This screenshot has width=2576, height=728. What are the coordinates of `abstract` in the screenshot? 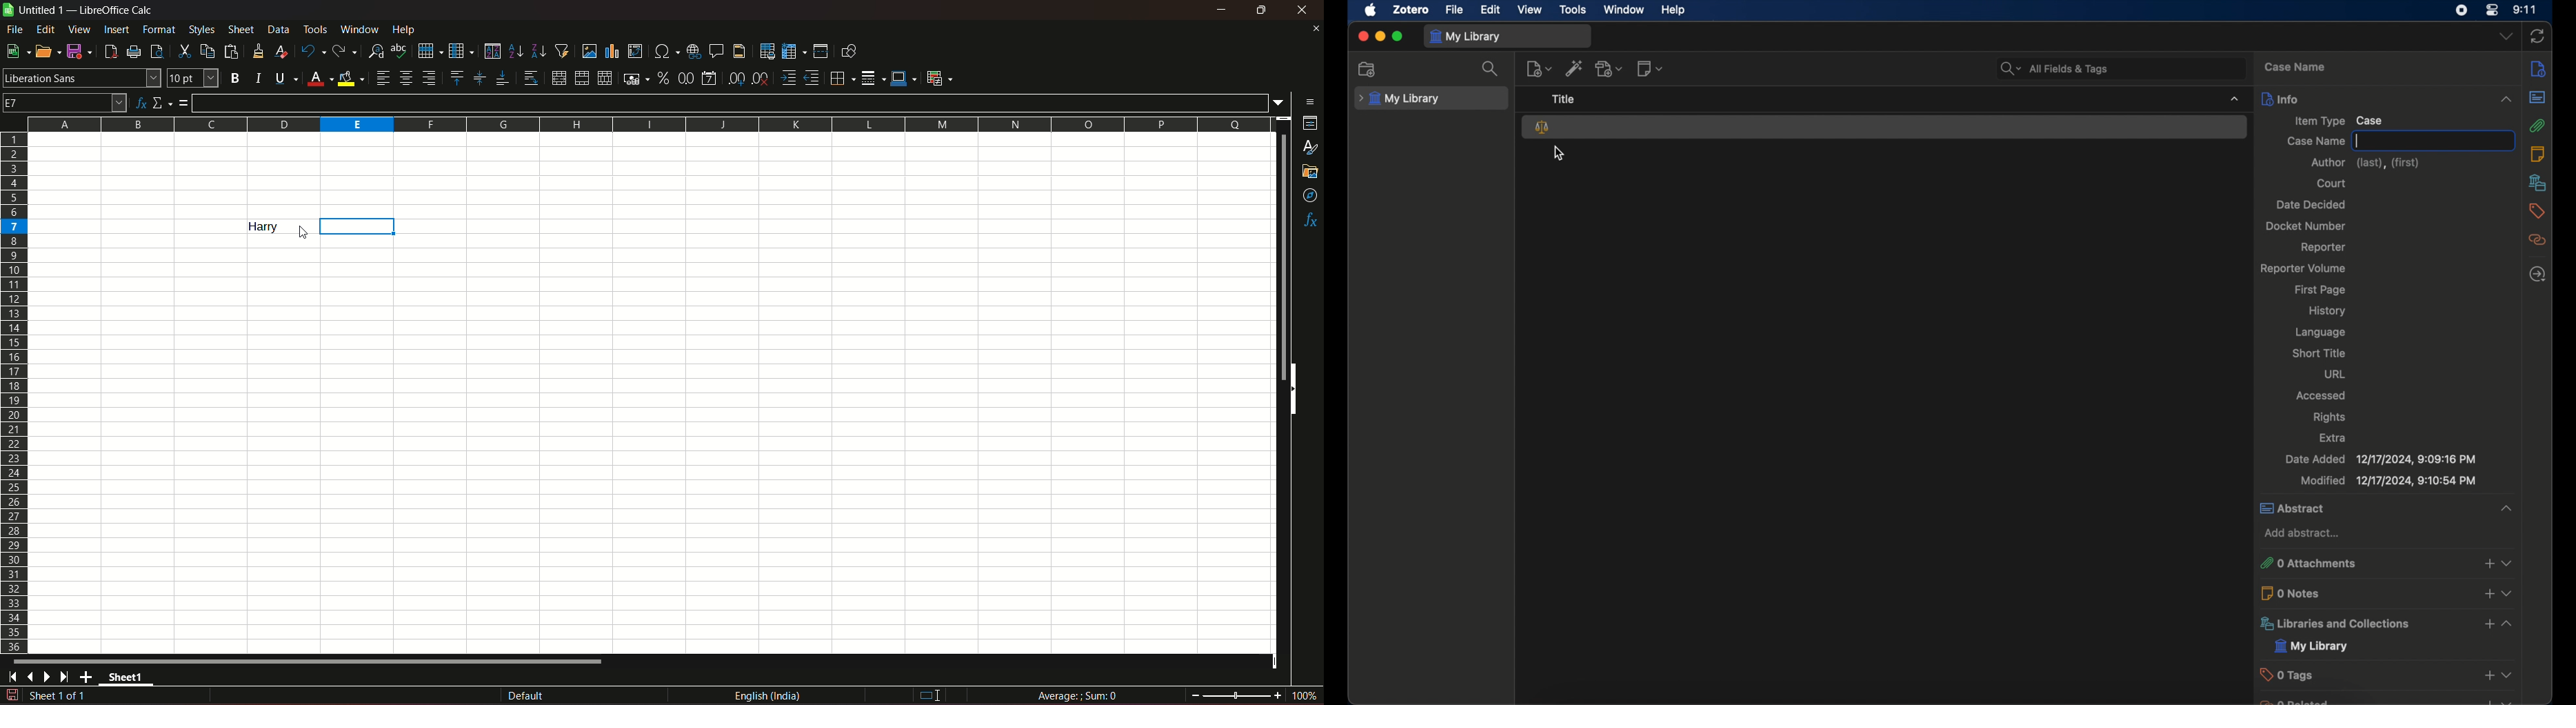 It's located at (2388, 508).